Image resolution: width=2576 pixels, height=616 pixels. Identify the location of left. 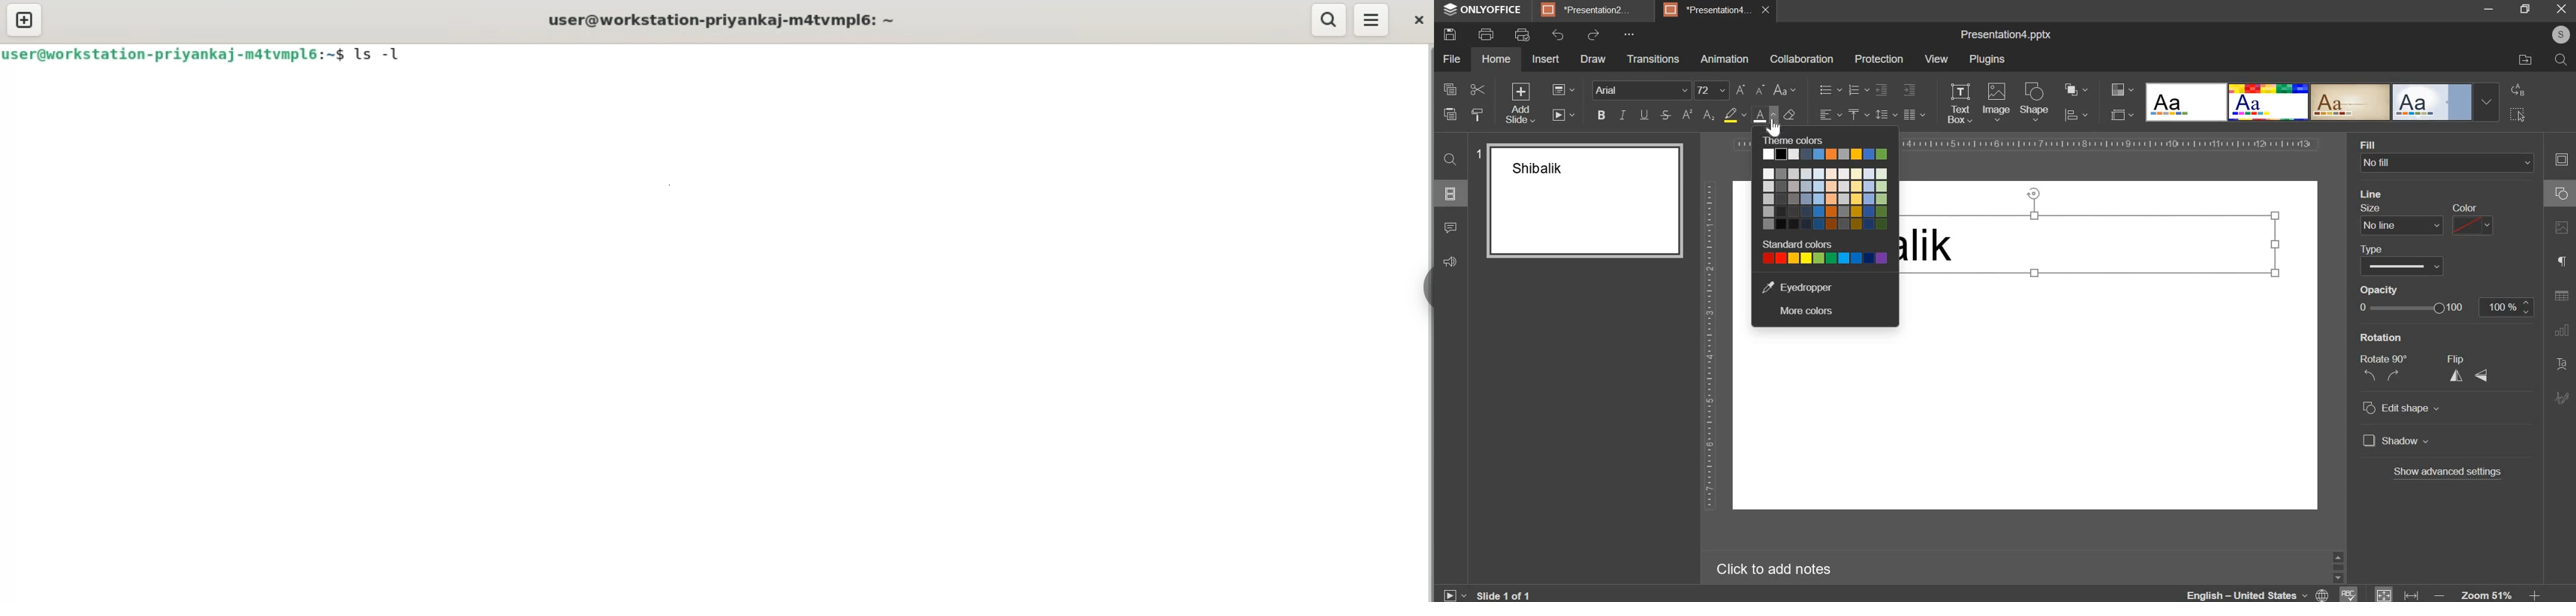
(2370, 375).